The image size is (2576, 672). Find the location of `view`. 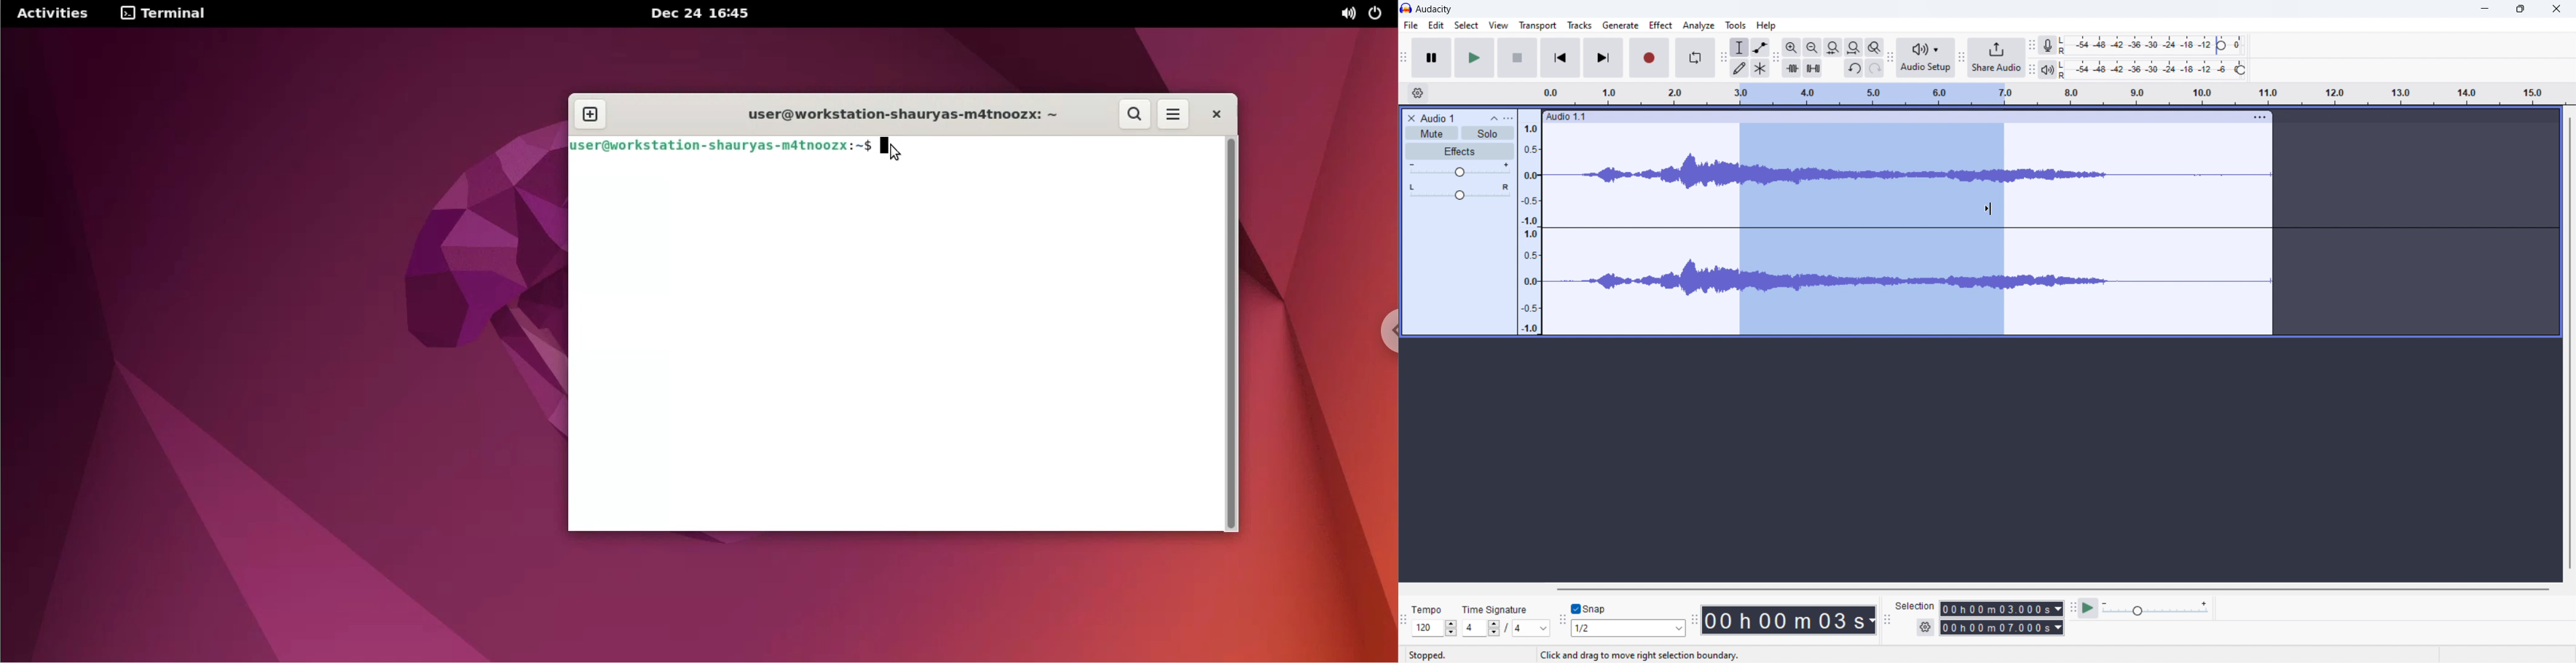

view is located at coordinates (1498, 25).